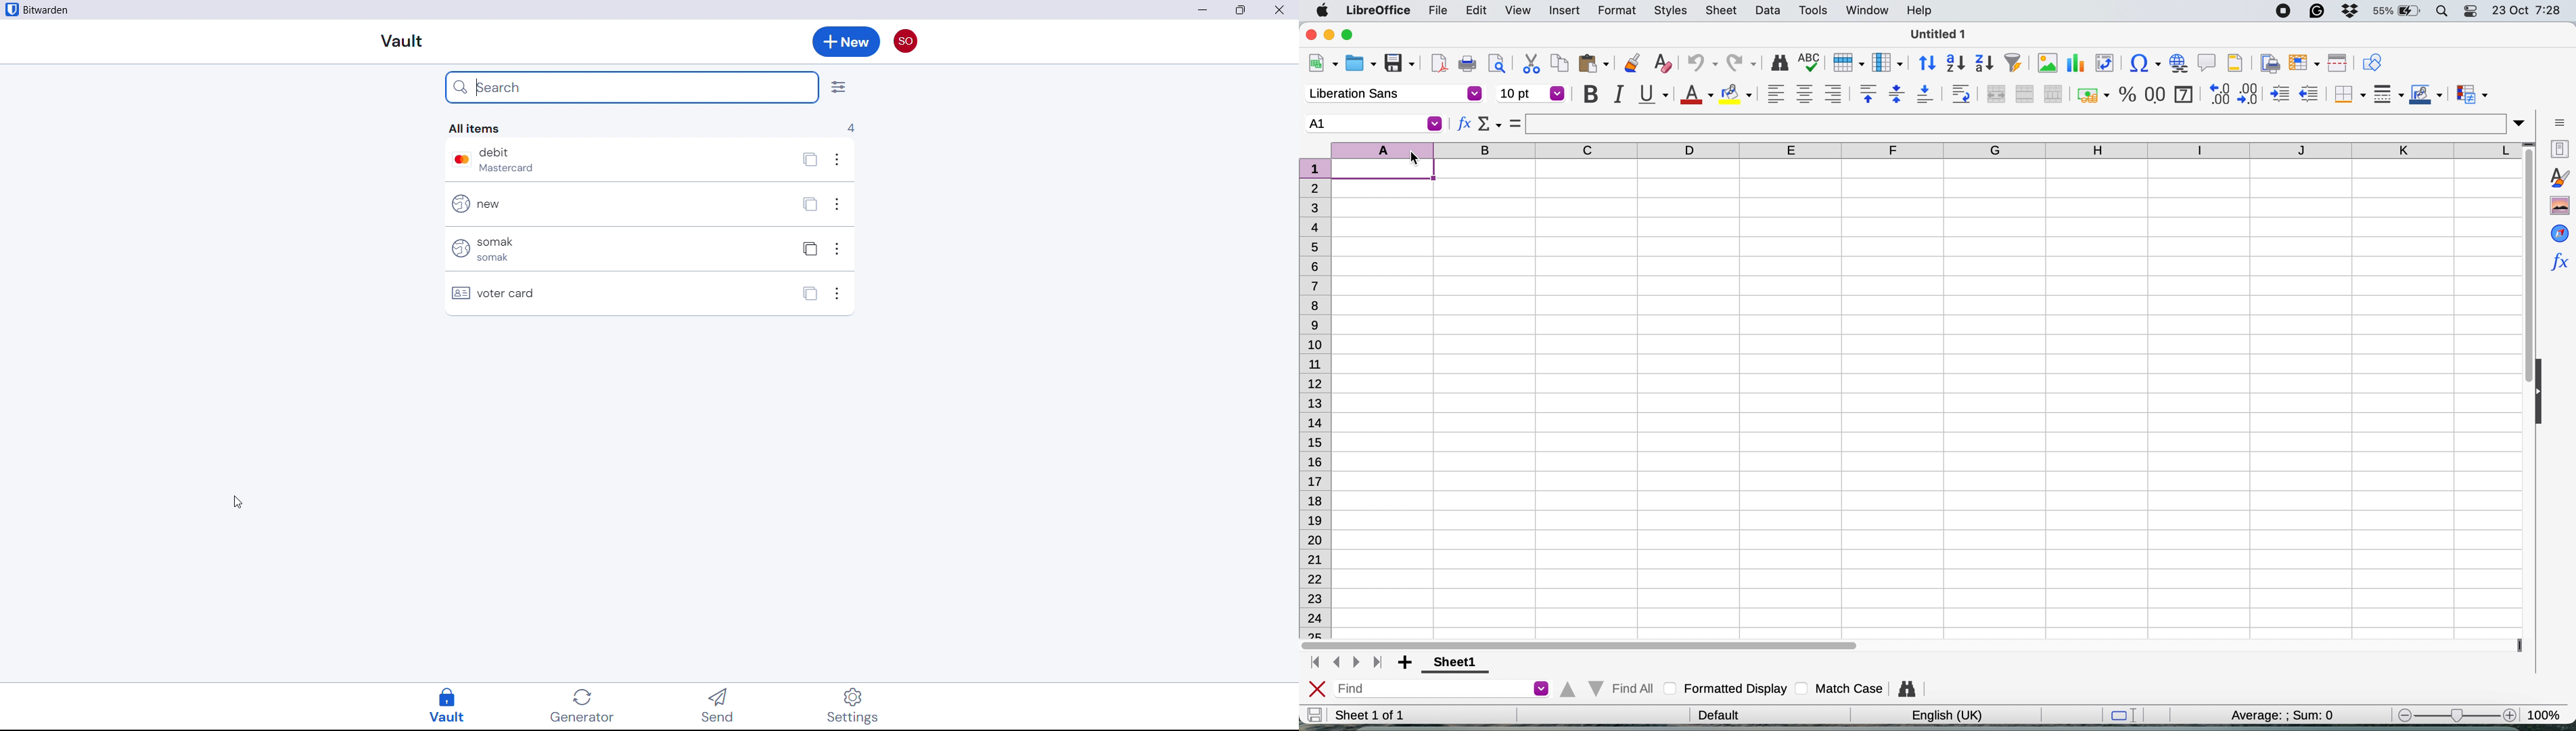  I want to click on font size, so click(1531, 93).